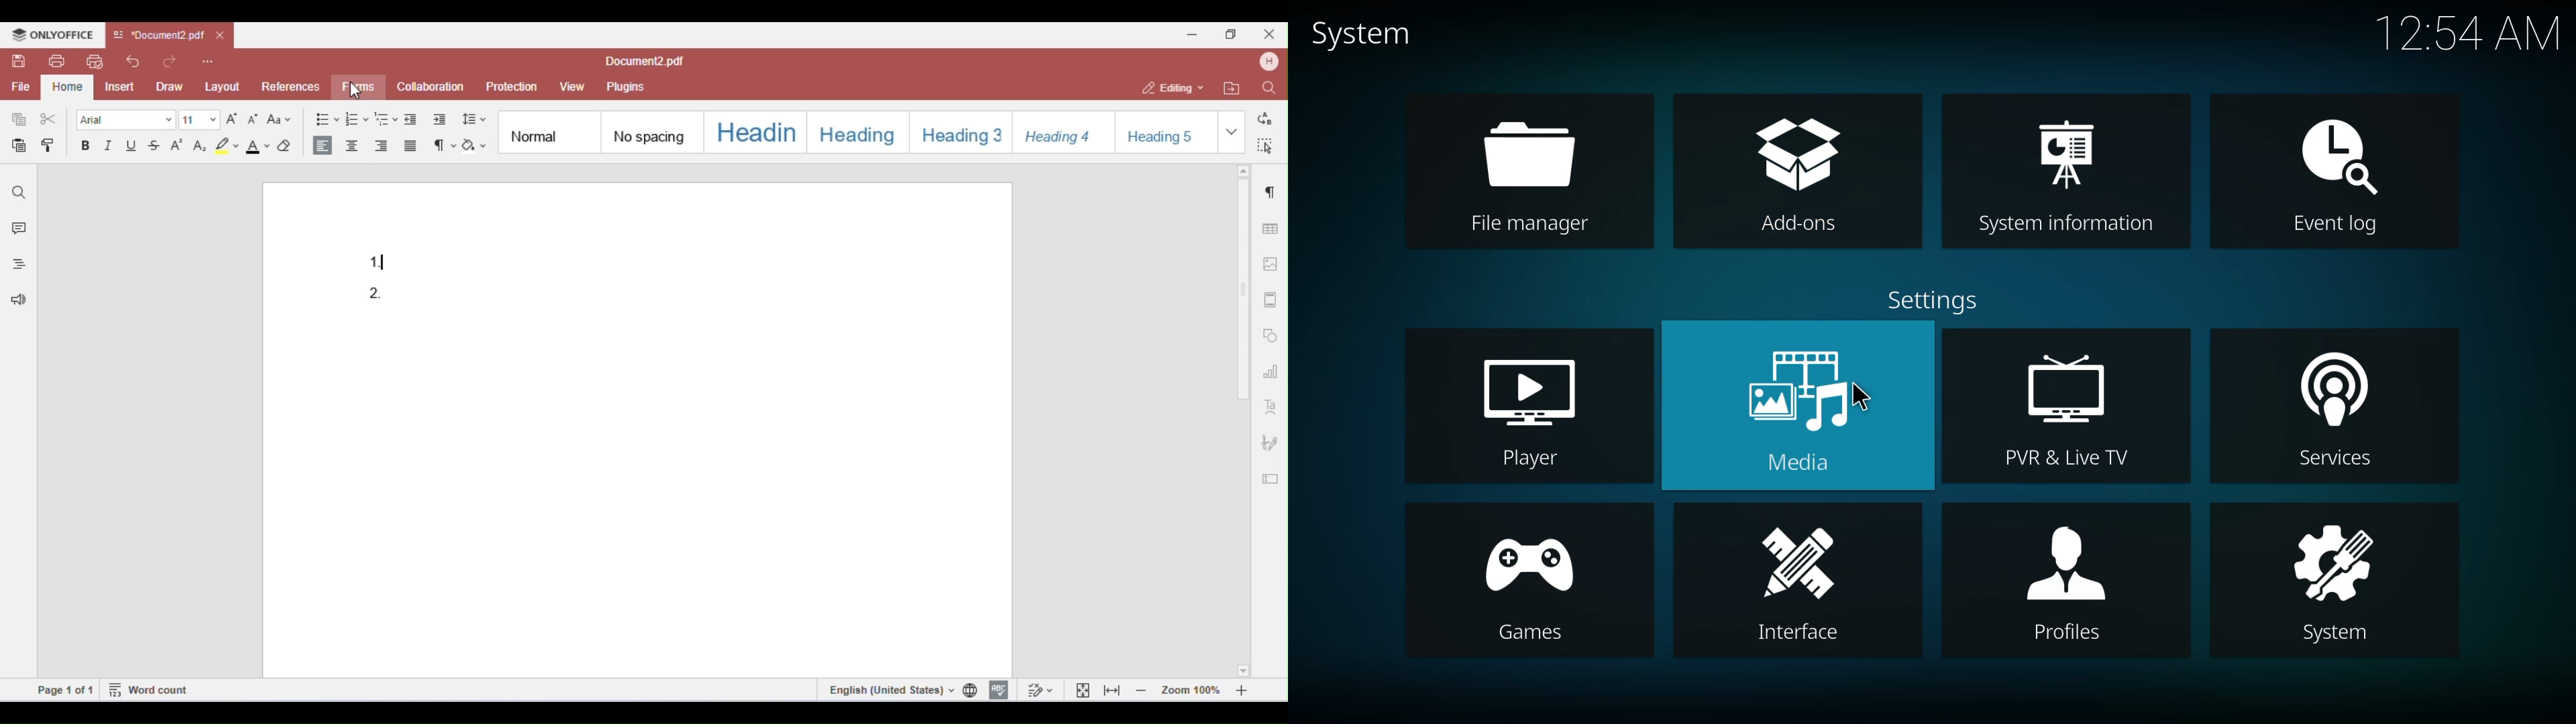 Image resolution: width=2576 pixels, height=728 pixels. I want to click on system information, so click(2071, 172).